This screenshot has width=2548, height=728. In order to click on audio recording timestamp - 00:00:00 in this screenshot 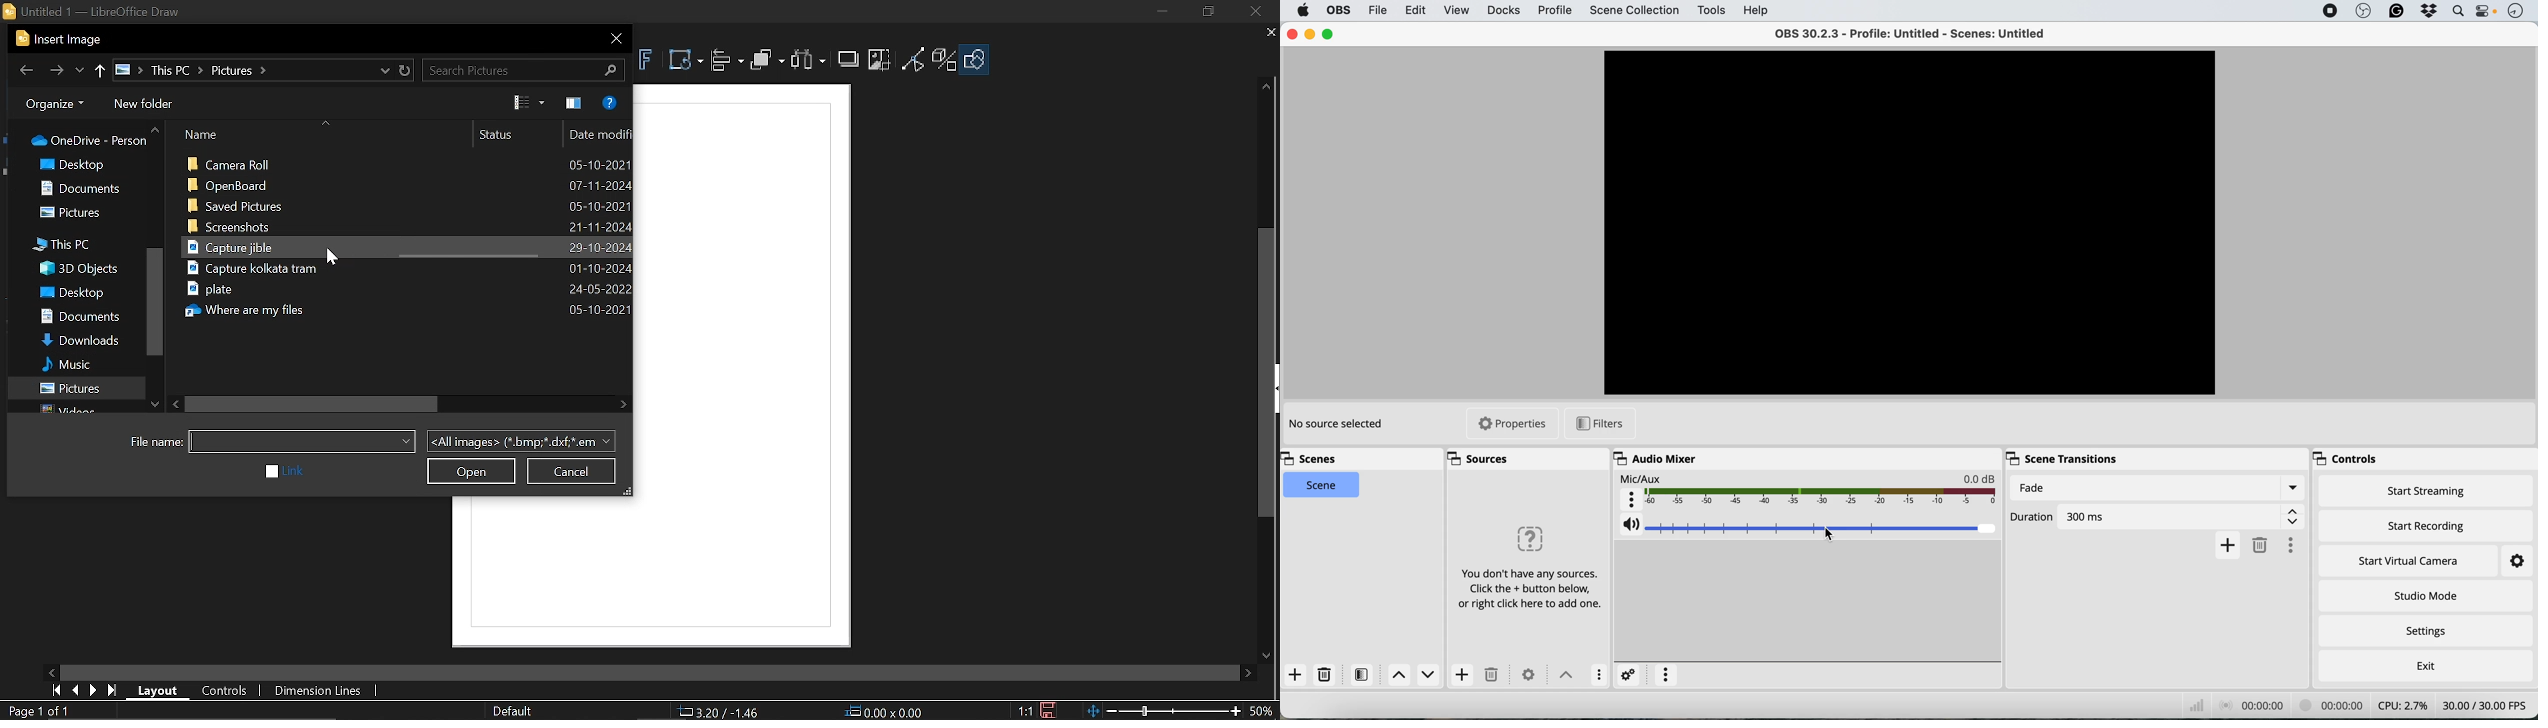, I will do `click(2255, 705)`.